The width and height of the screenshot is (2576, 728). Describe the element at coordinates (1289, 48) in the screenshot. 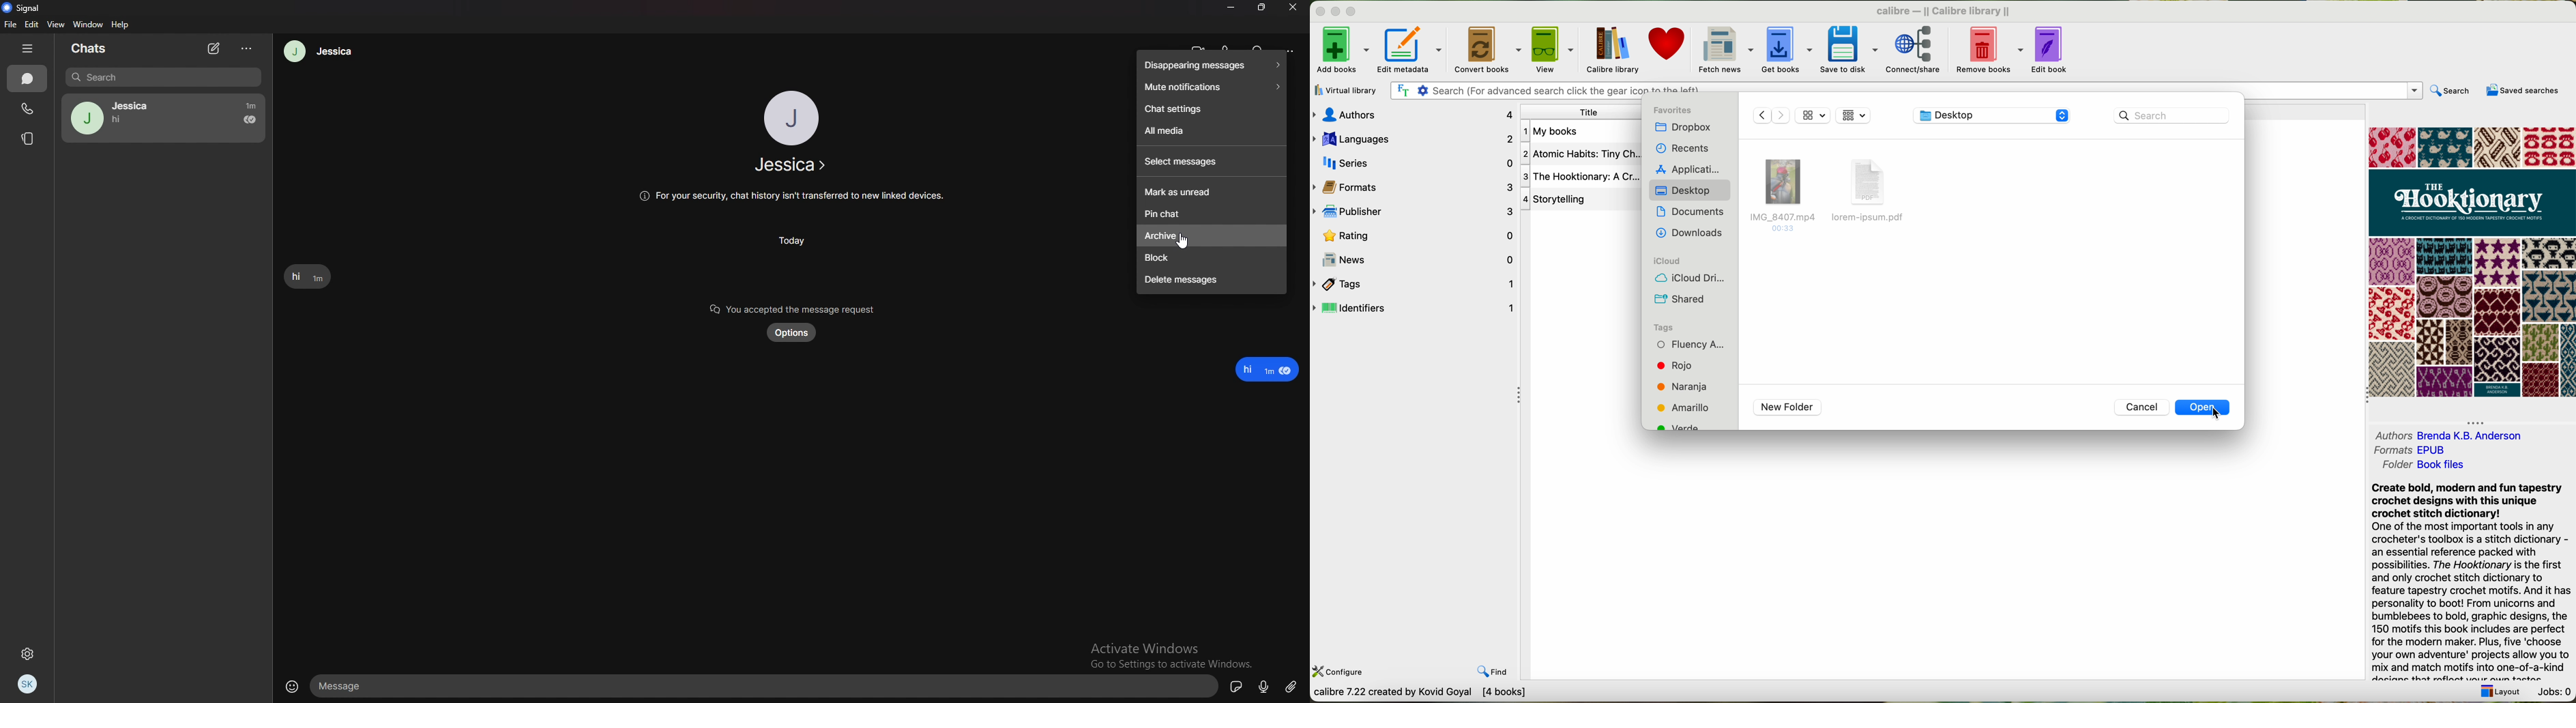

I see `options` at that location.